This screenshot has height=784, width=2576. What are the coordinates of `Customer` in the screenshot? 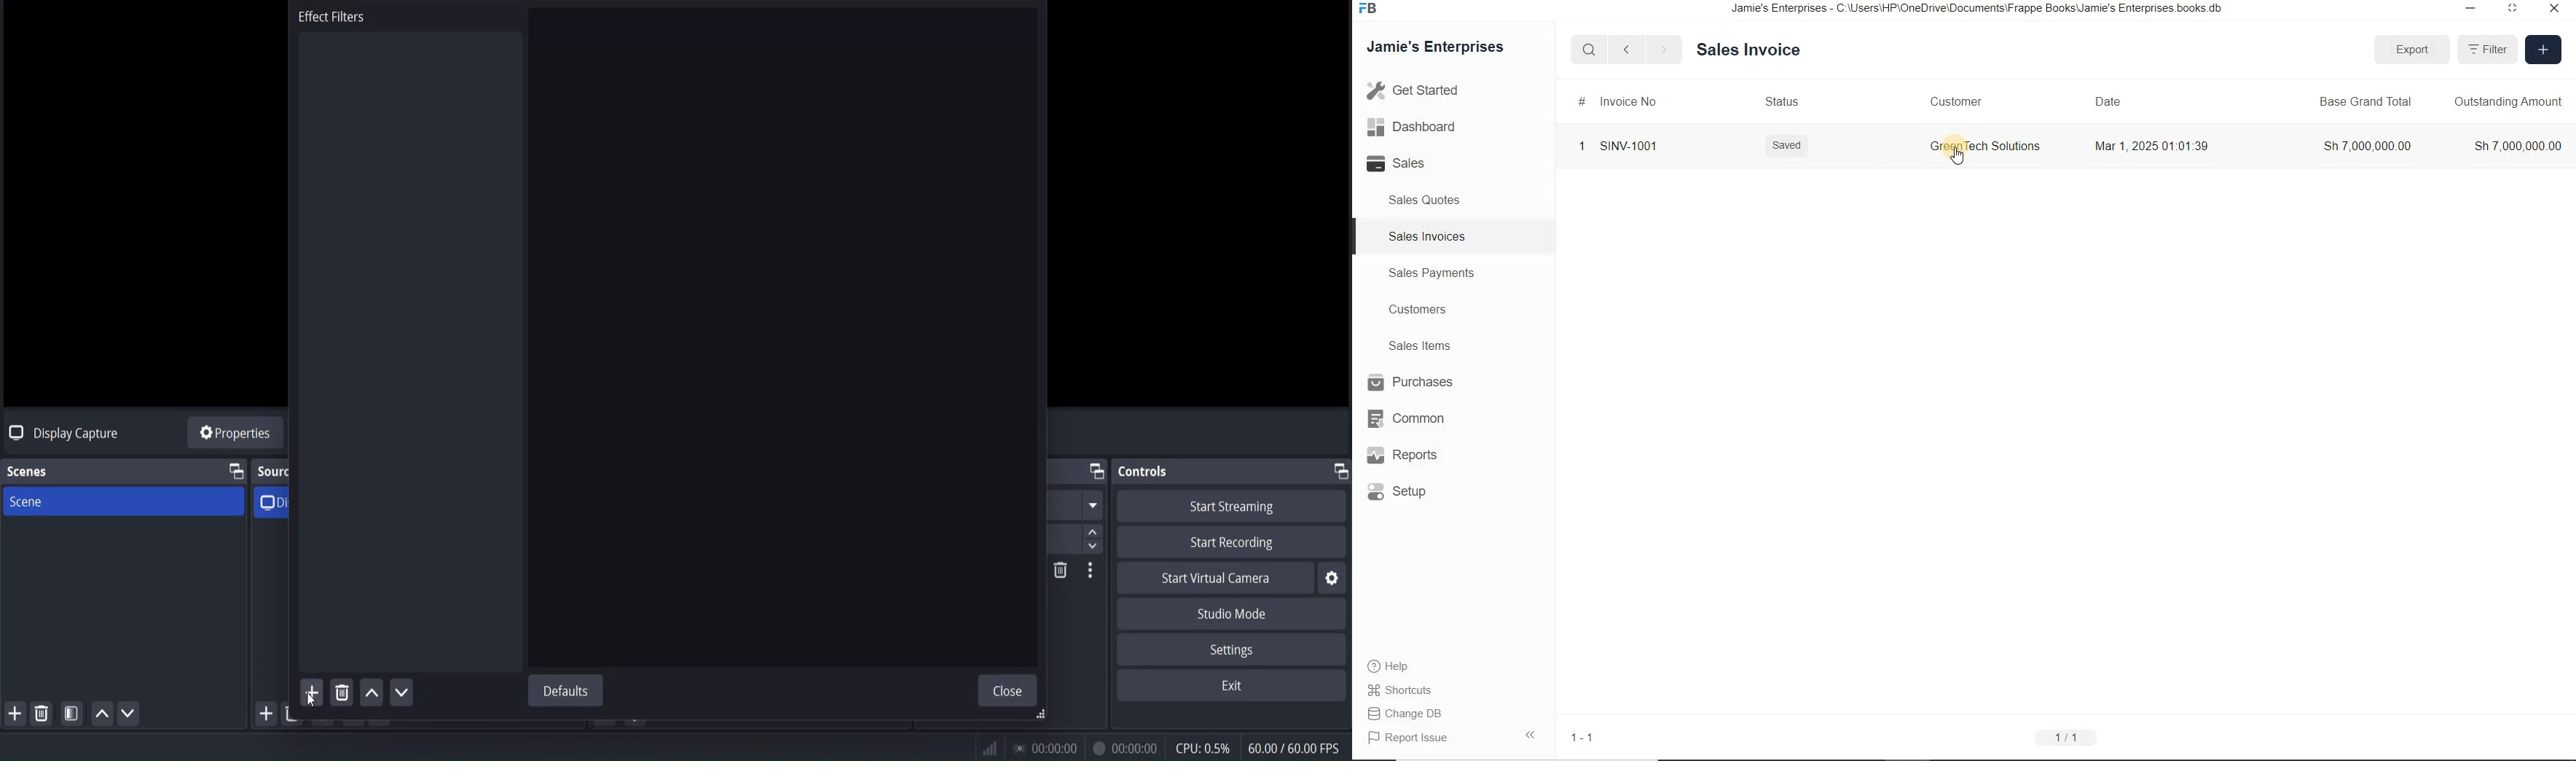 It's located at (1954, 101).